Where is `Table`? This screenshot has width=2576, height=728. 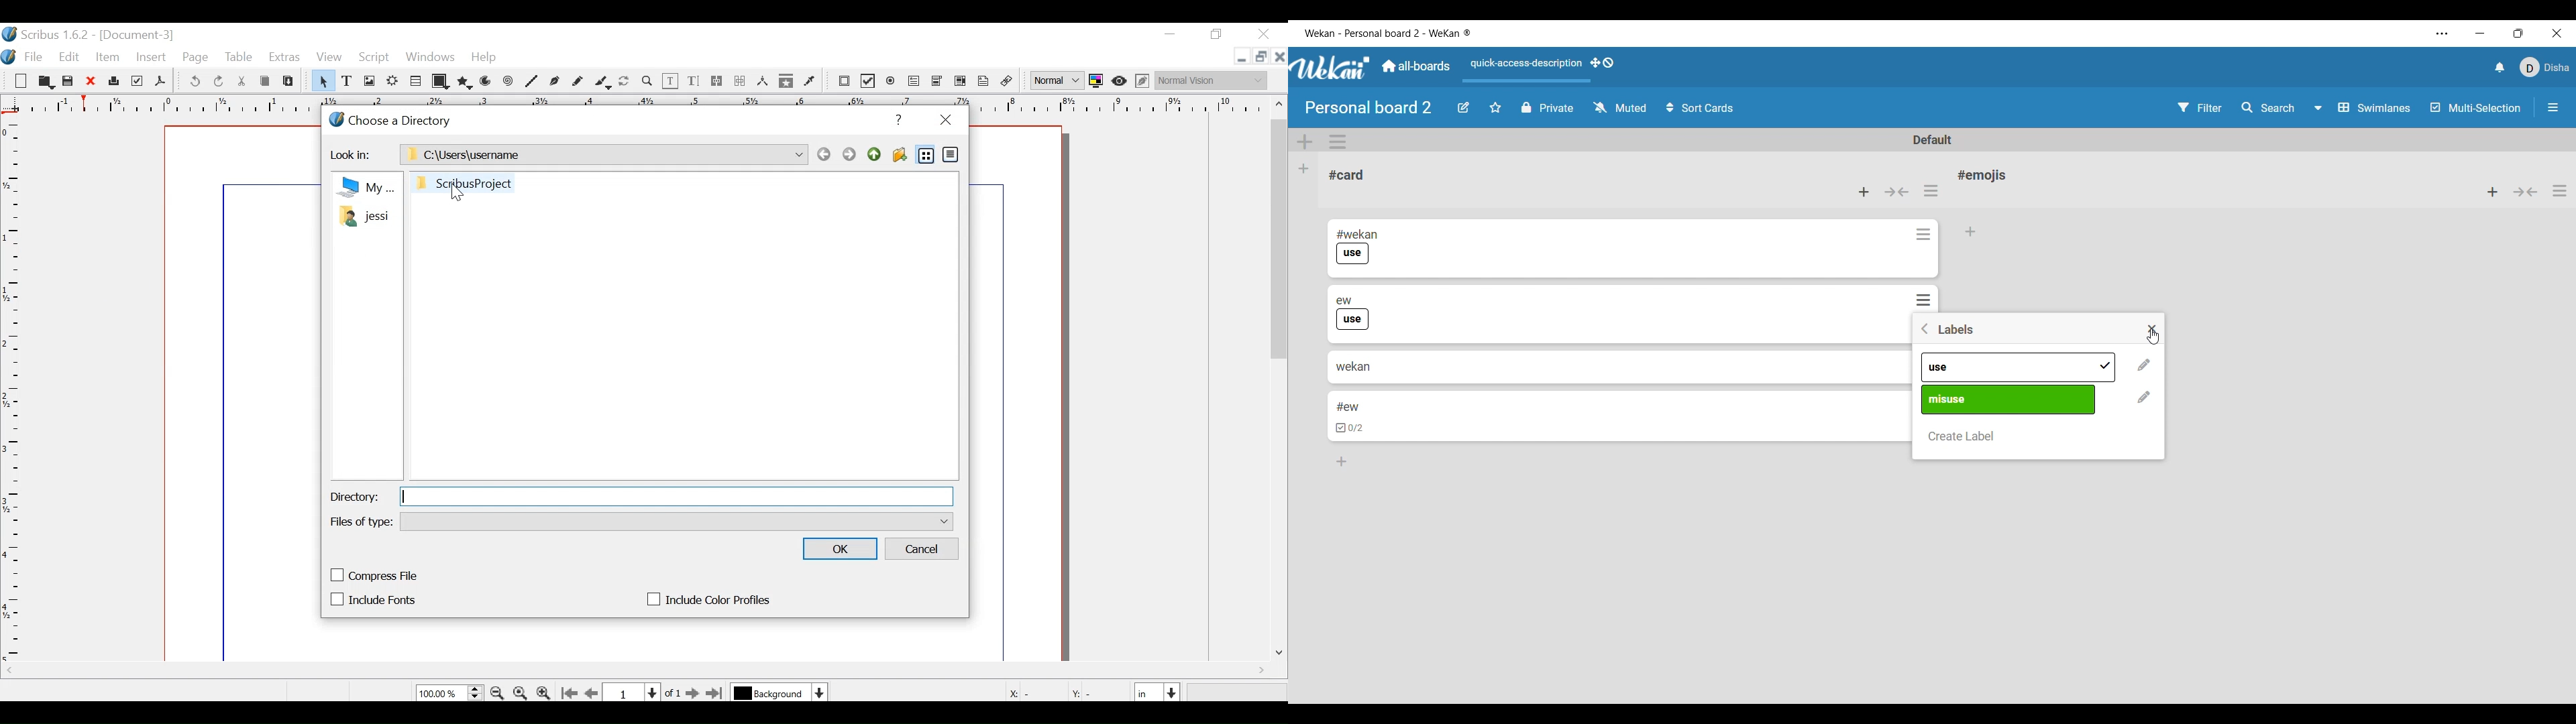
Table is located at coordinates (417, 80).